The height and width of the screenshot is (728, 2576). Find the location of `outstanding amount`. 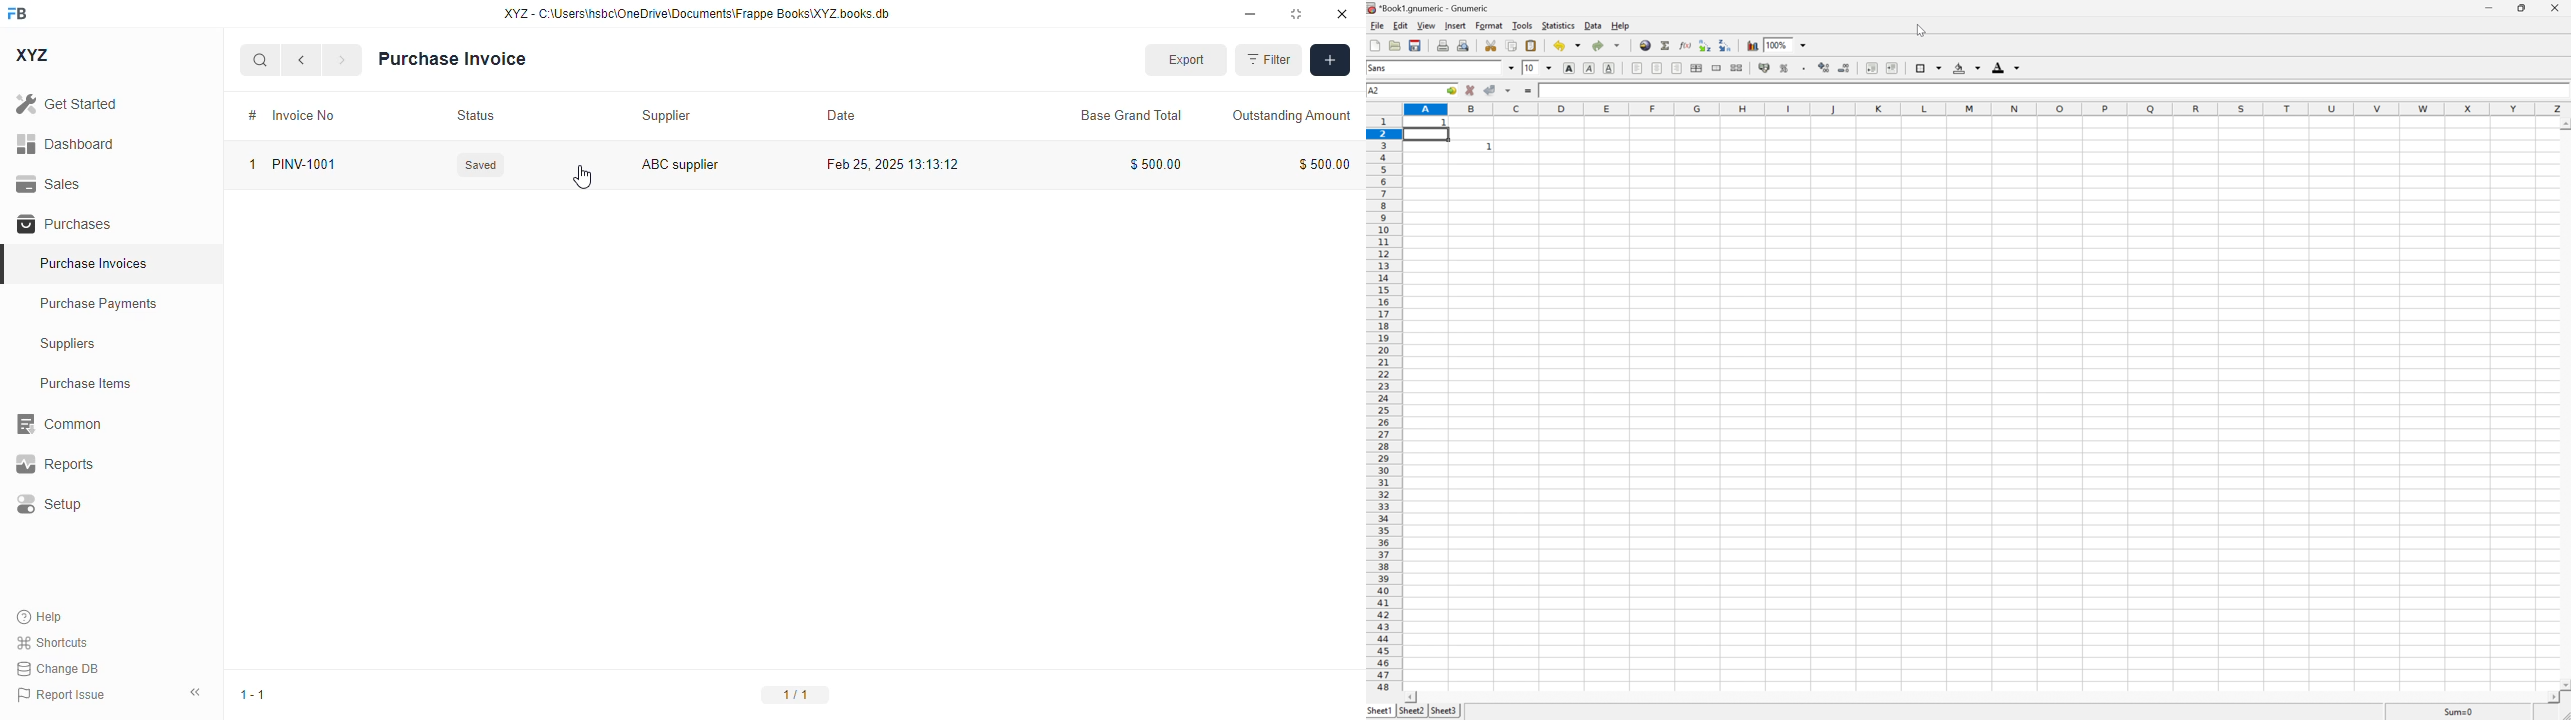

outstanding amount is located at coordinates (1291, 115).